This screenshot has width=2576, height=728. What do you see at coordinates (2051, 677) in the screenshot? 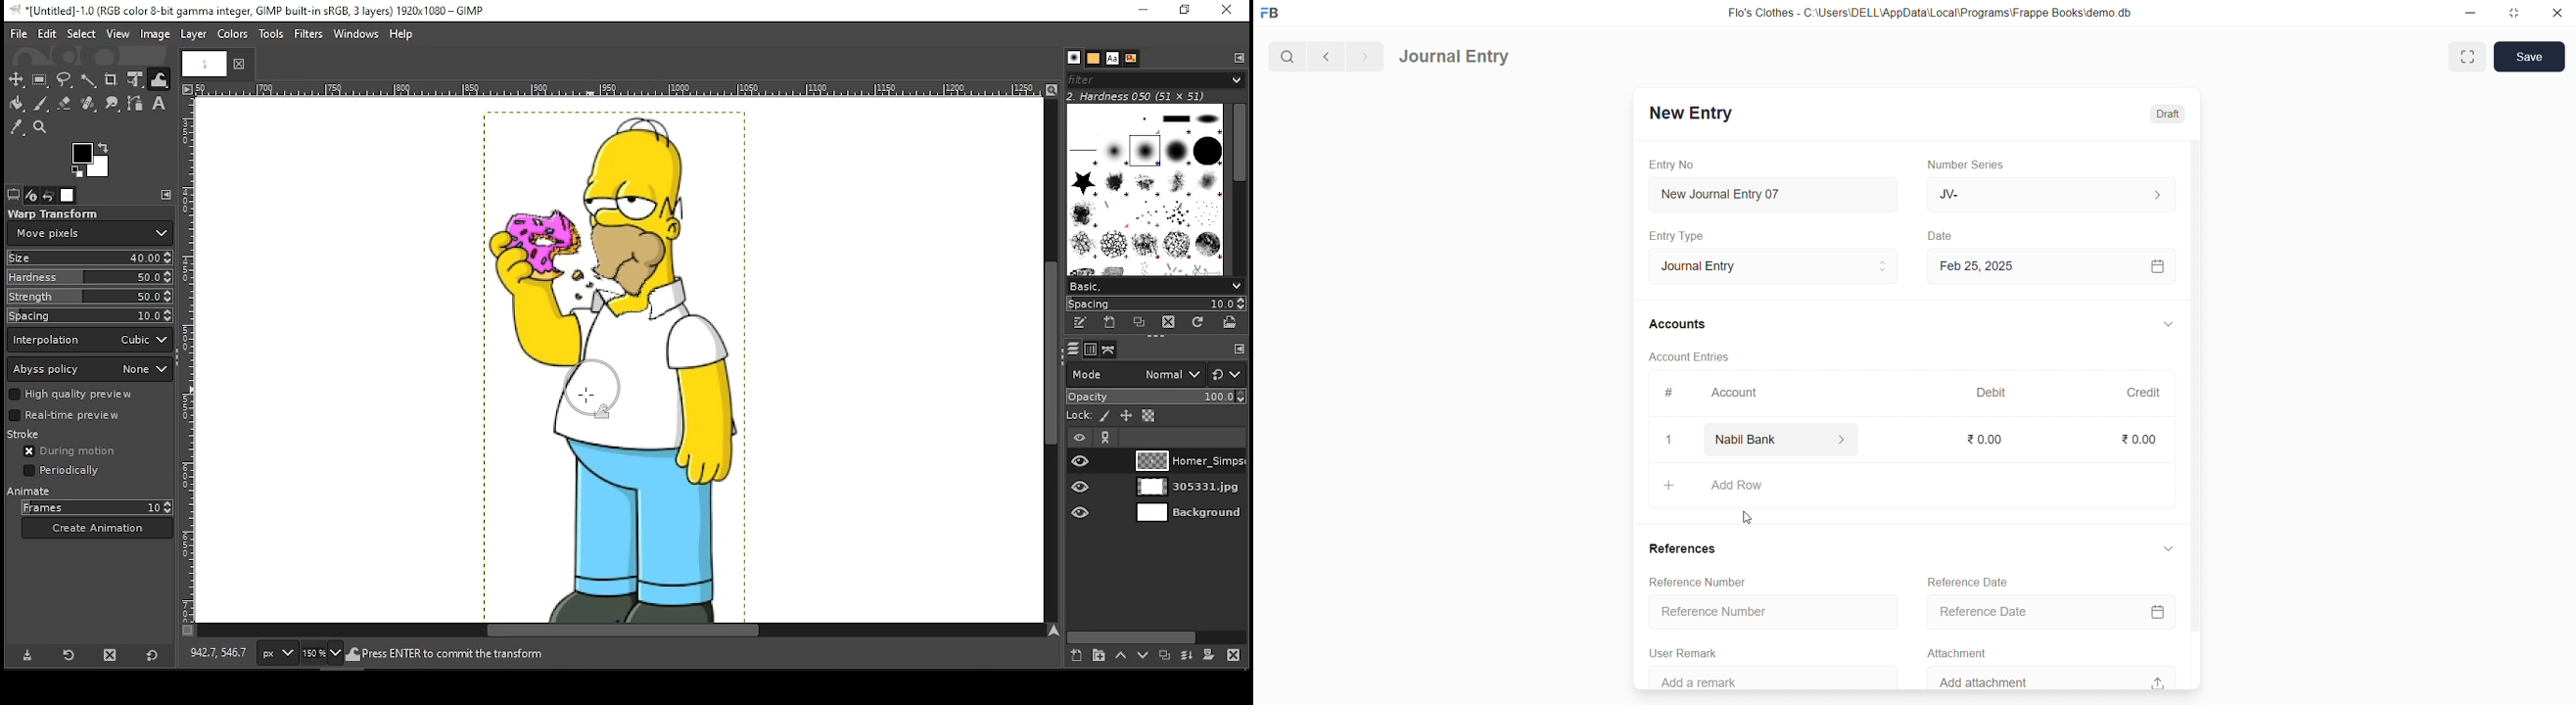
I see `Add attachment` at bounding box center [2051, 677].